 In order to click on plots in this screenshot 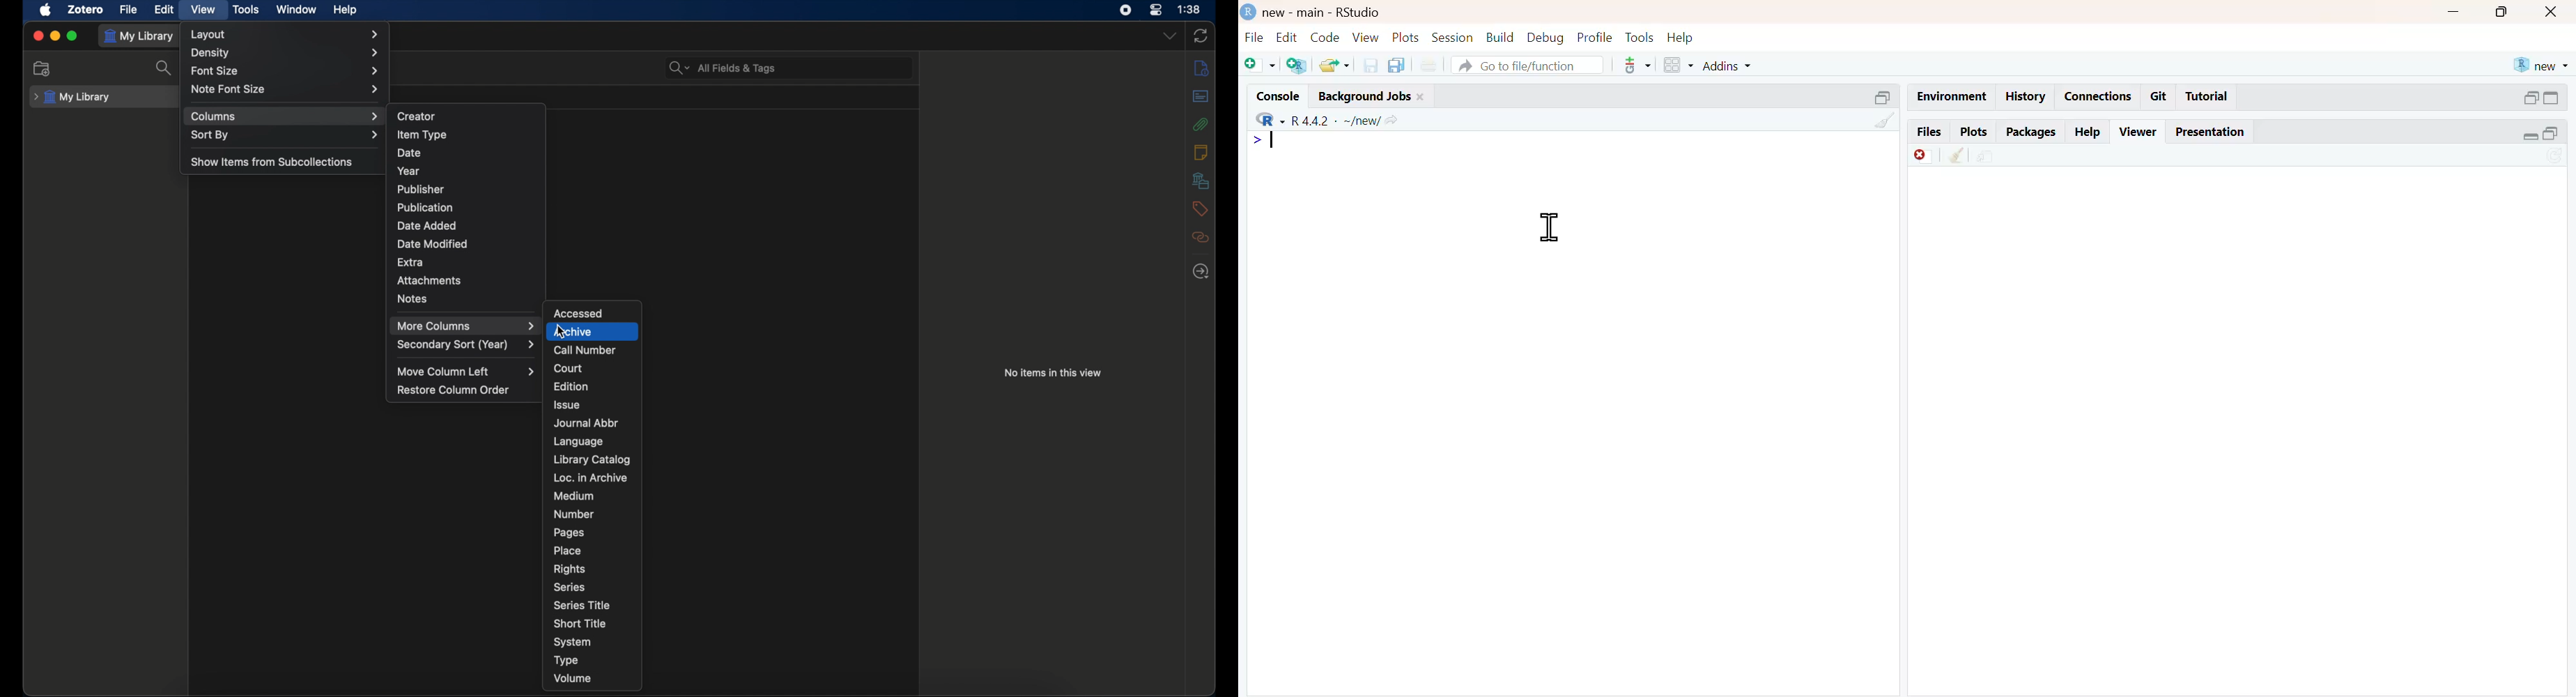, I will do `click(1407, 37)`.